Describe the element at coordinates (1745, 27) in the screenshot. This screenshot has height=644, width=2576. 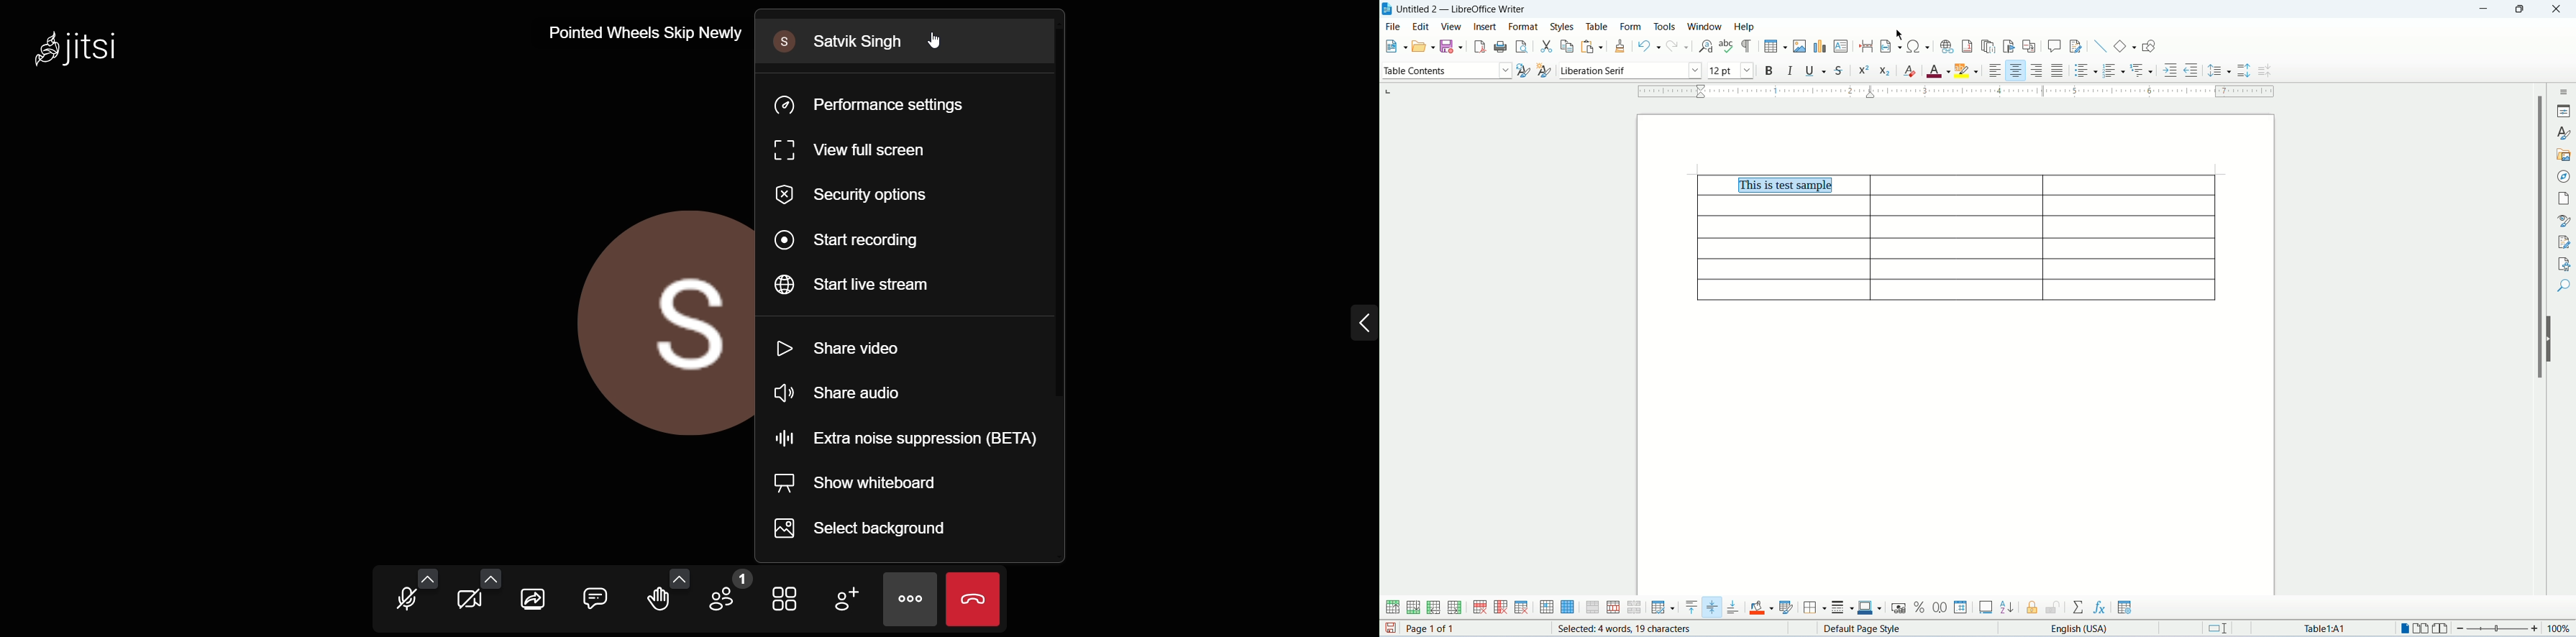
I see `help` at that location.